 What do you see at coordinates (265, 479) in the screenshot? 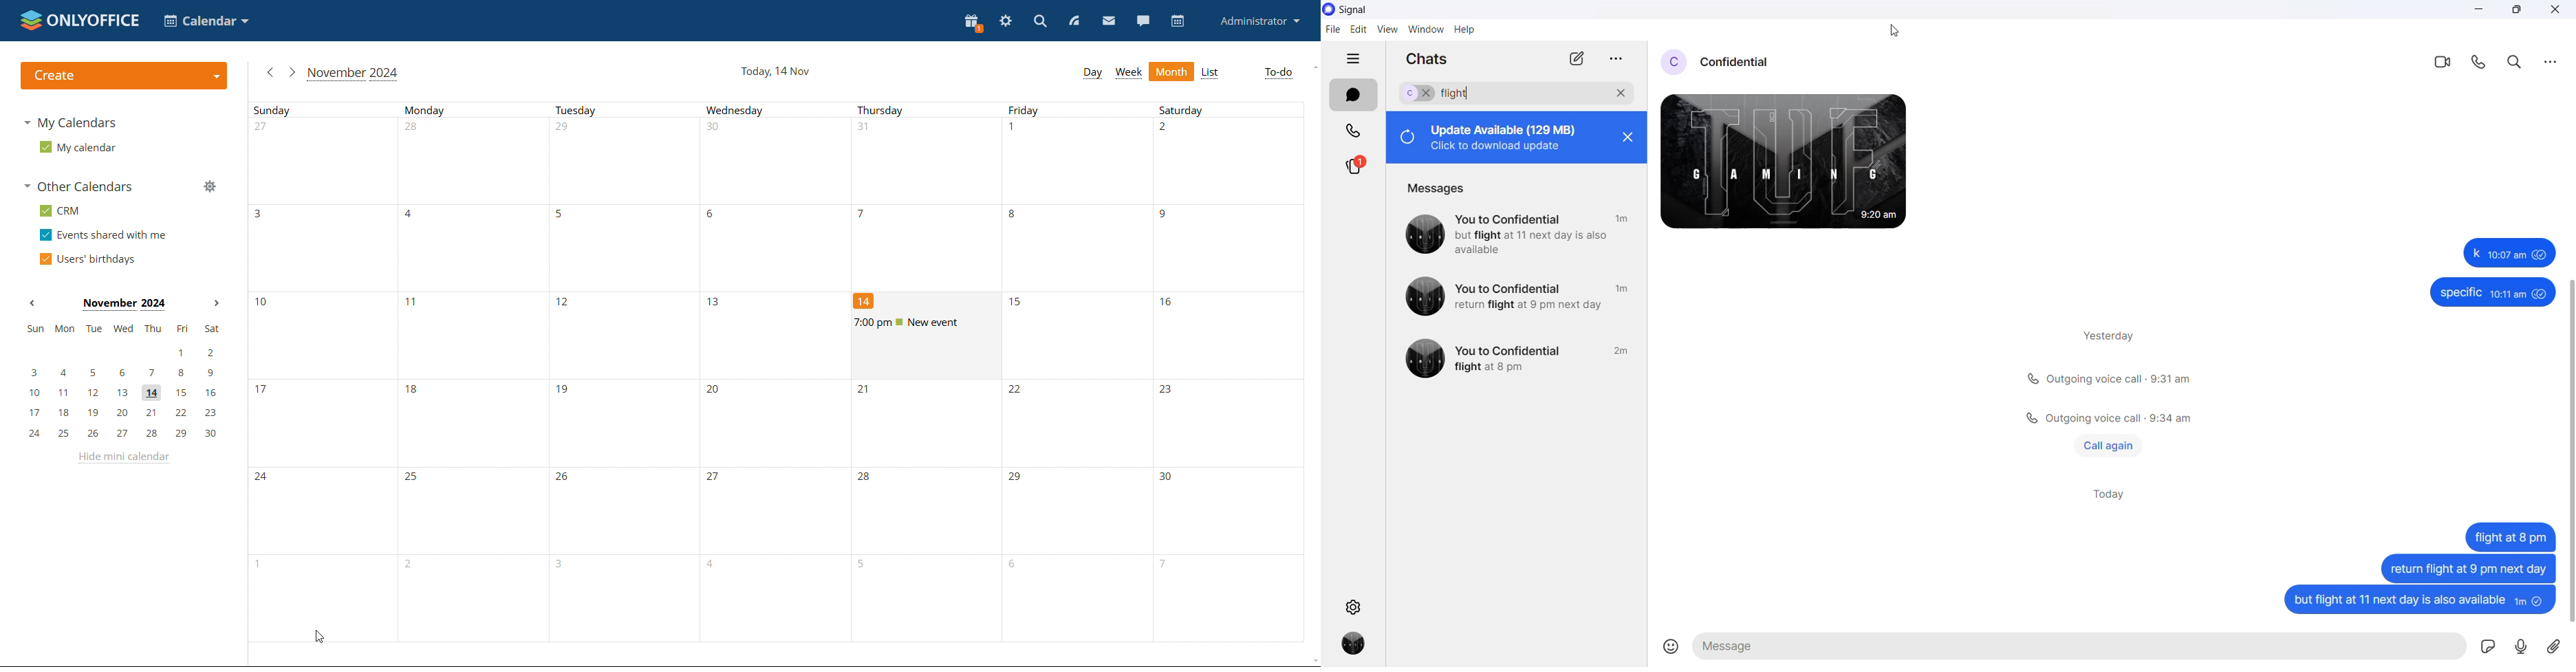
I see `number` at bounding box center [265, 479].